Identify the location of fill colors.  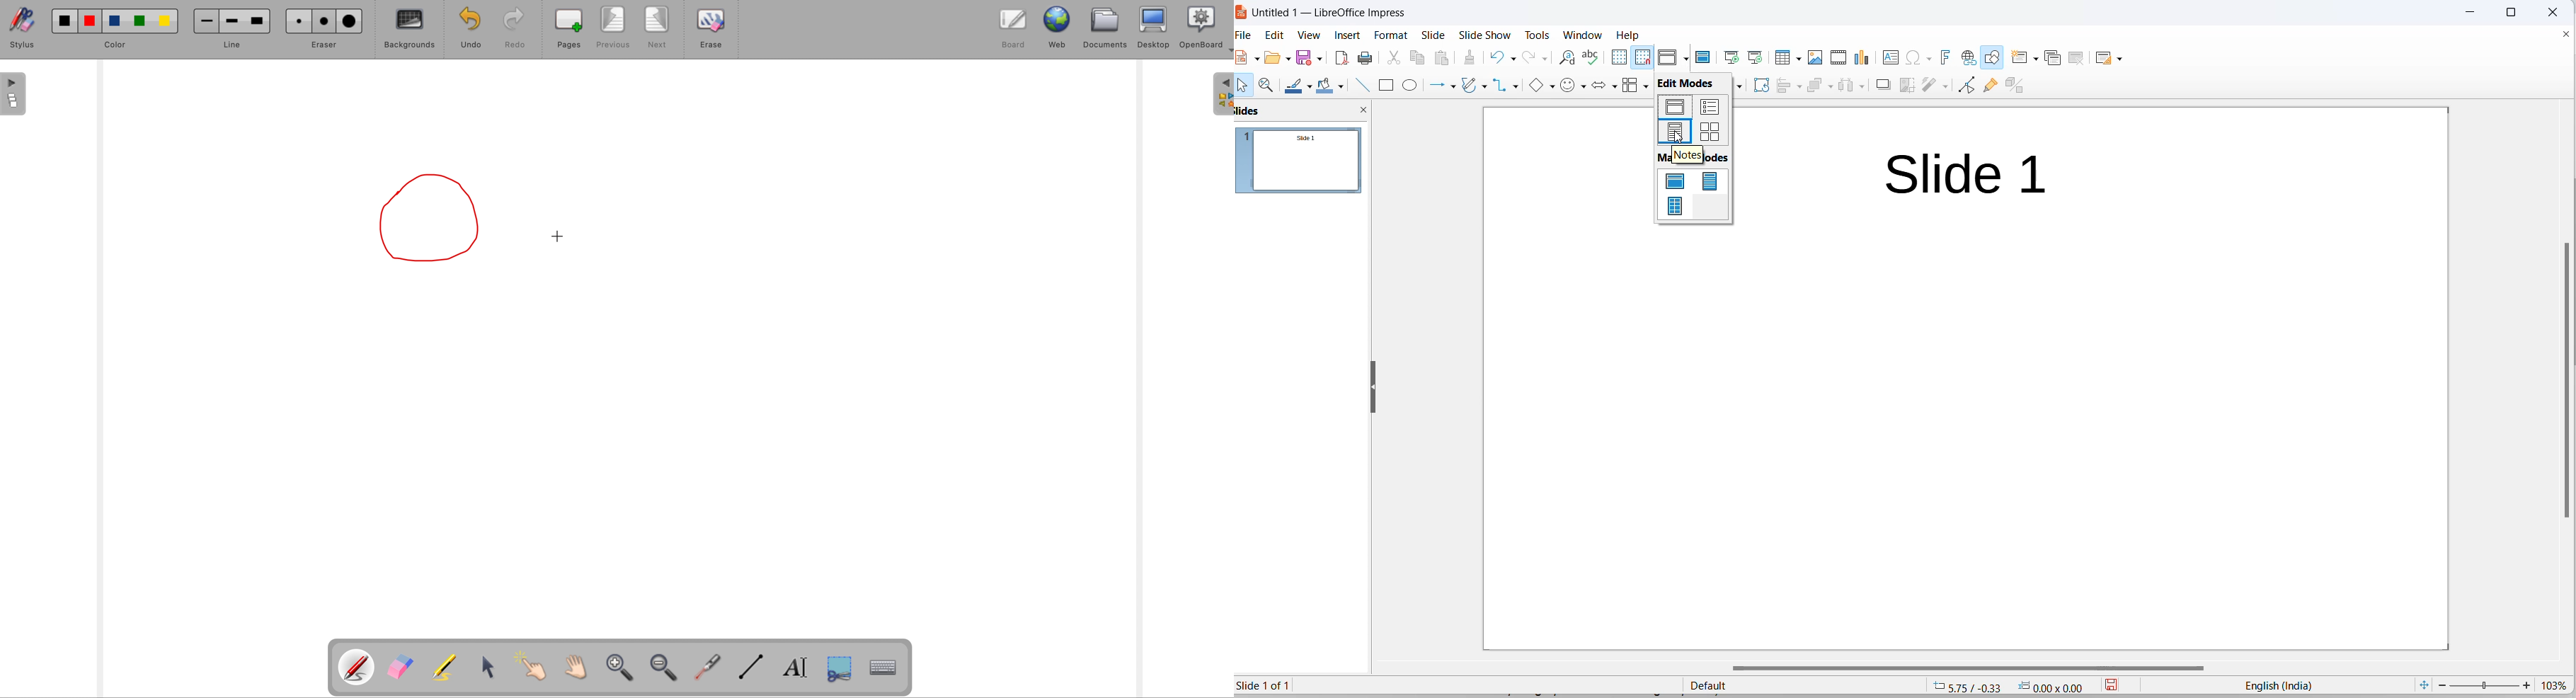
(1327, 86).